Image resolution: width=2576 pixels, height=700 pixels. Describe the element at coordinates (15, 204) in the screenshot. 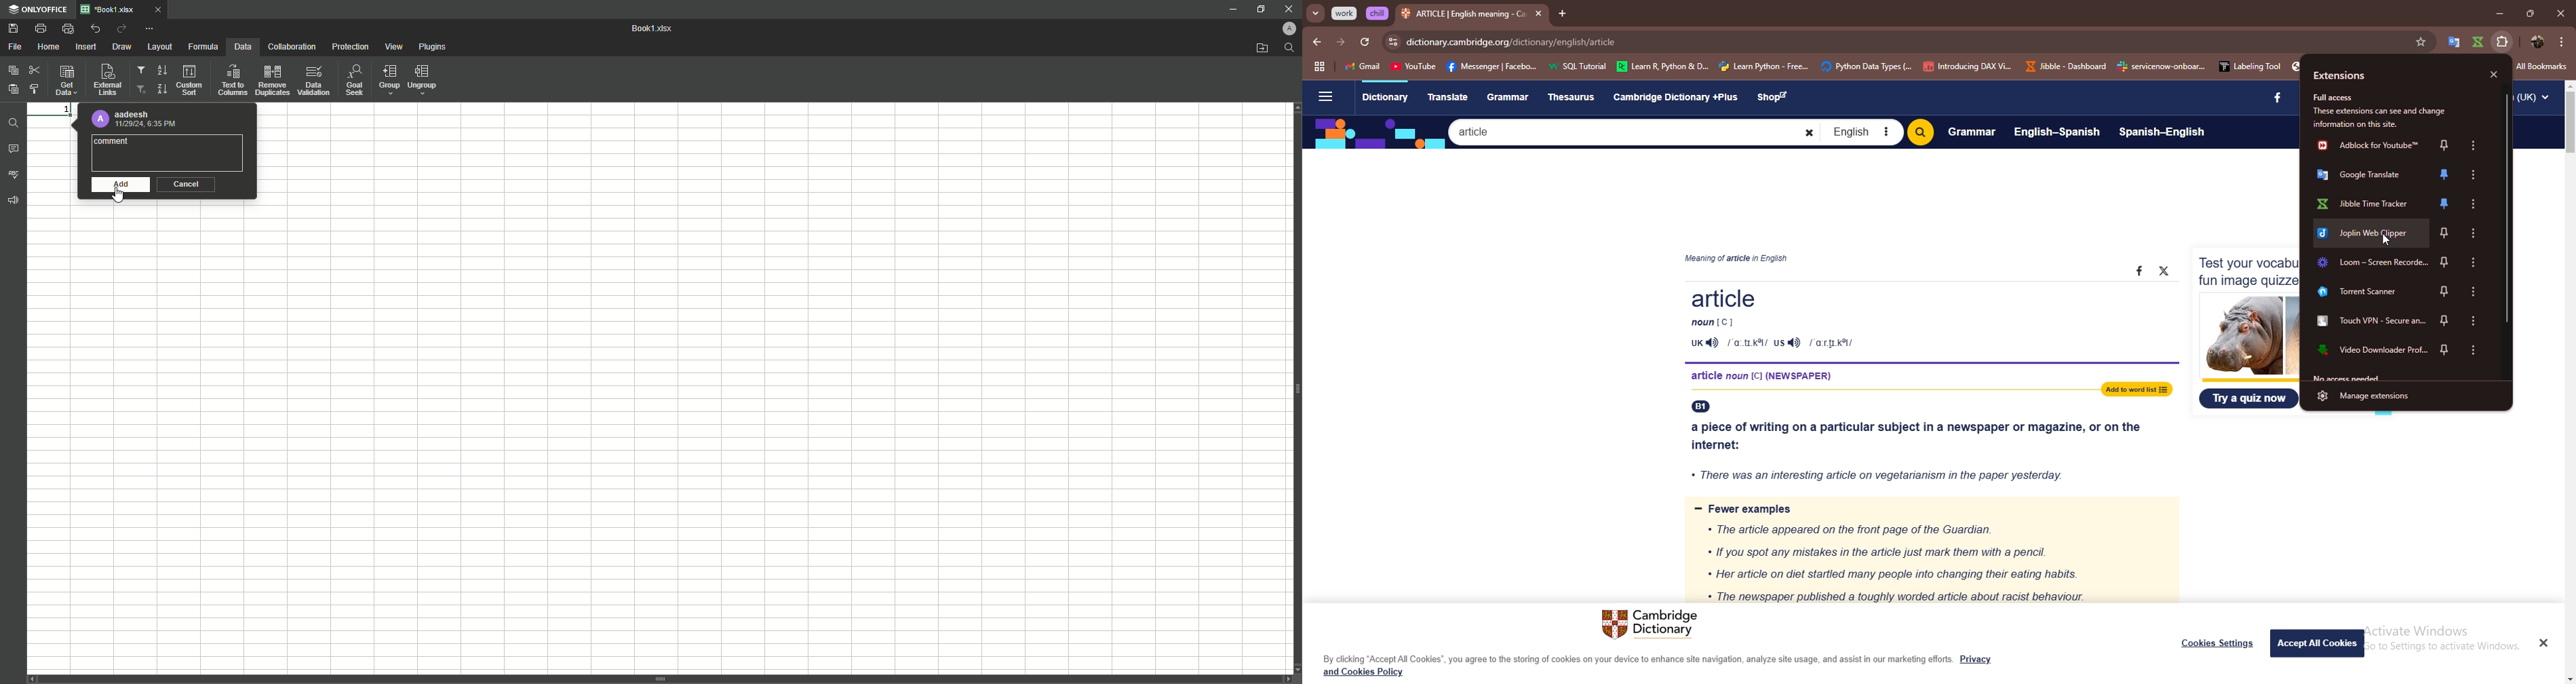

I see `Feedback` at that location.